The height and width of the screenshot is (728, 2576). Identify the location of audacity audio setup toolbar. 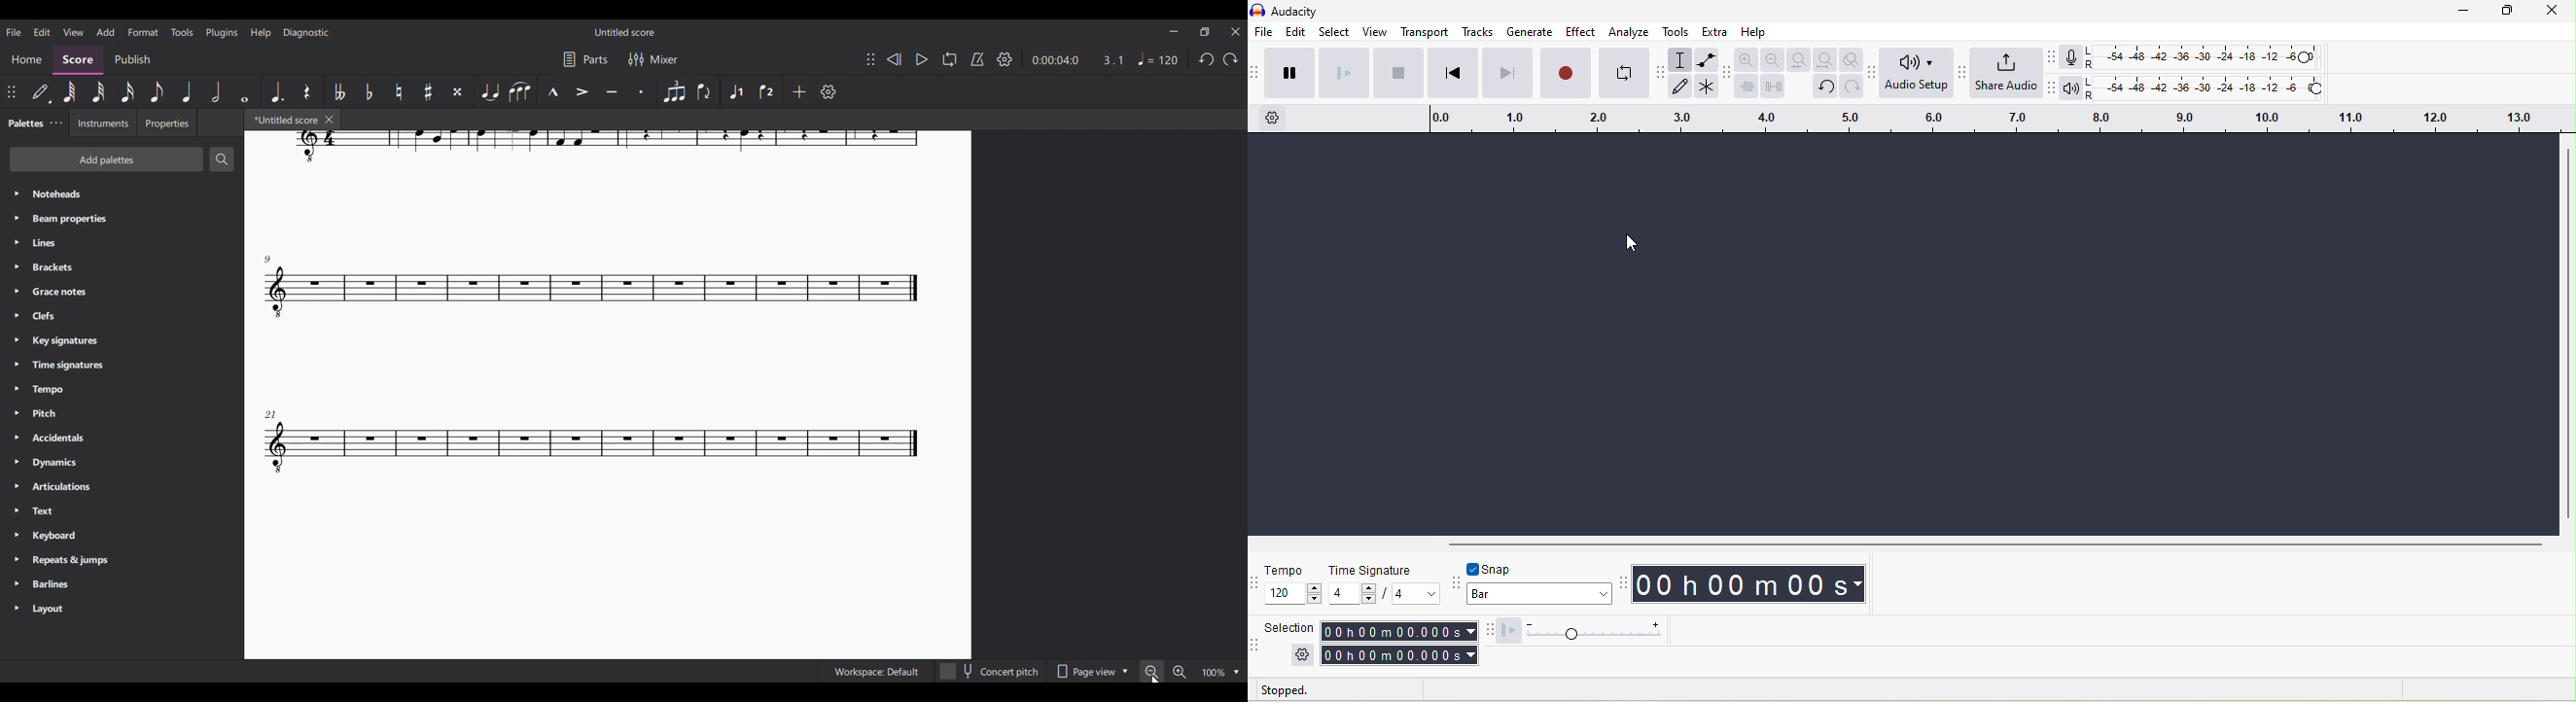
(1877, 74).